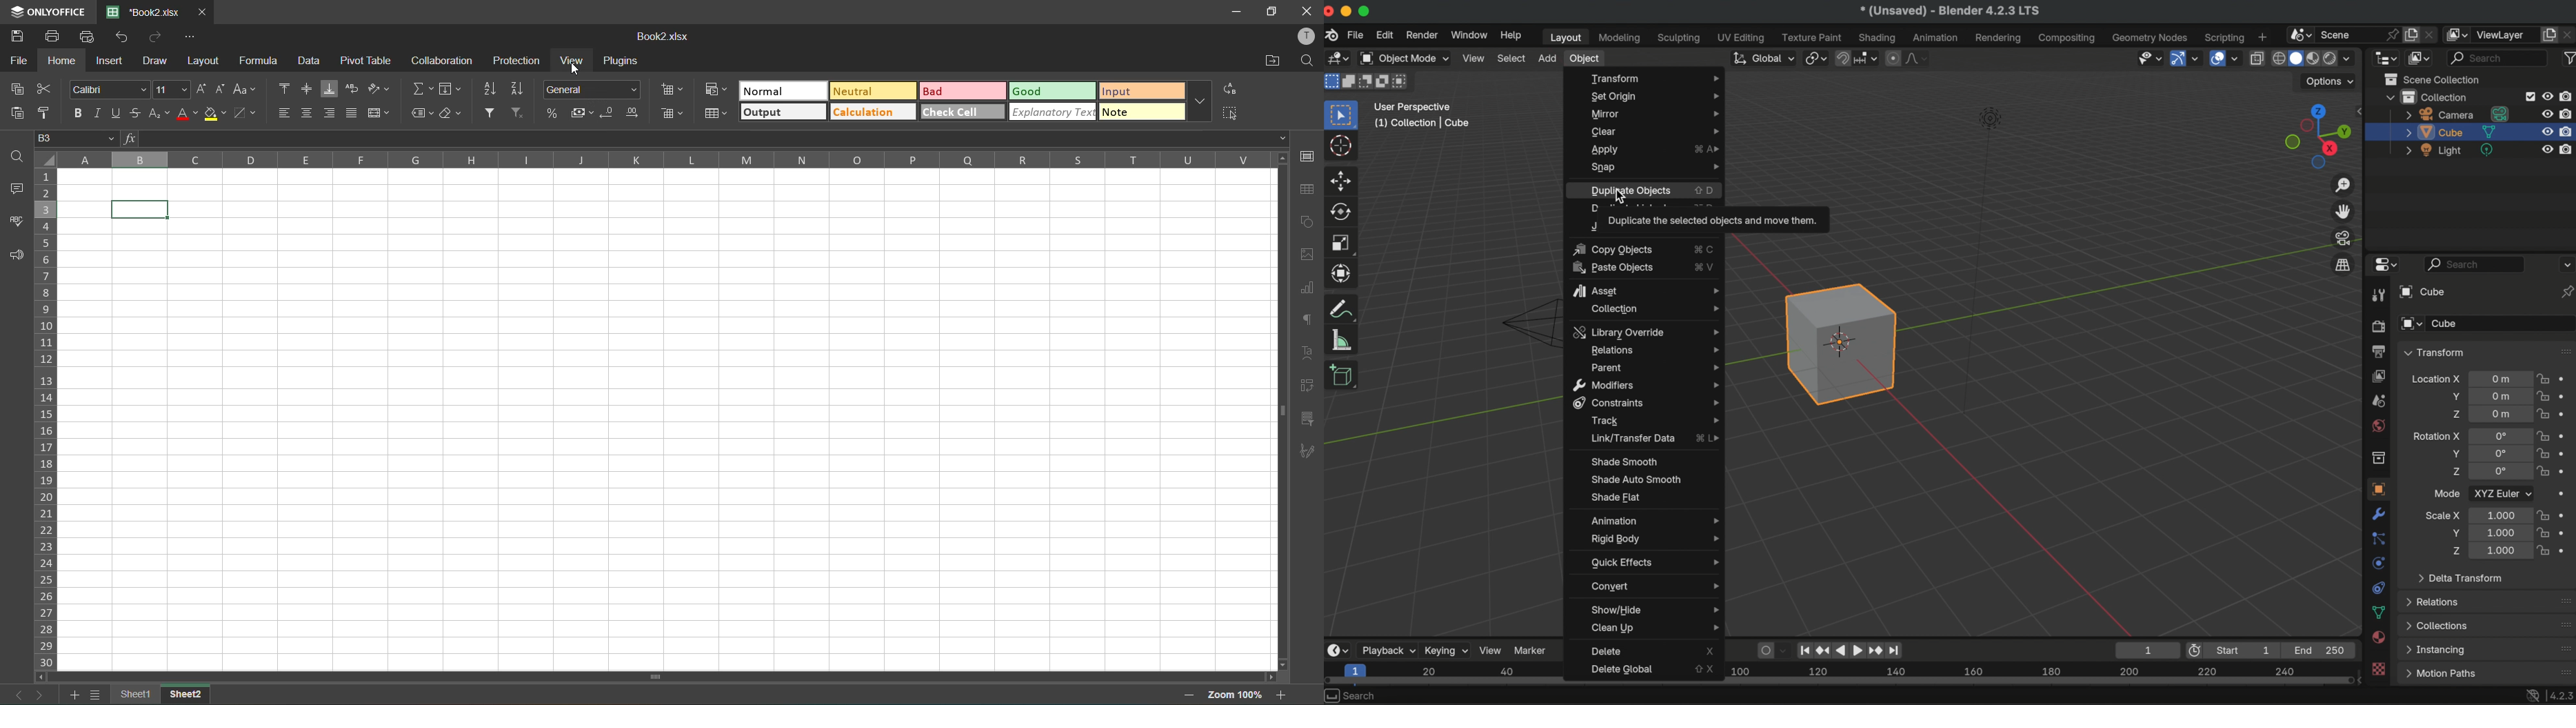  Describe the element at coordinates (1999, 38) in the screenshot. I see `rendering` at that location.